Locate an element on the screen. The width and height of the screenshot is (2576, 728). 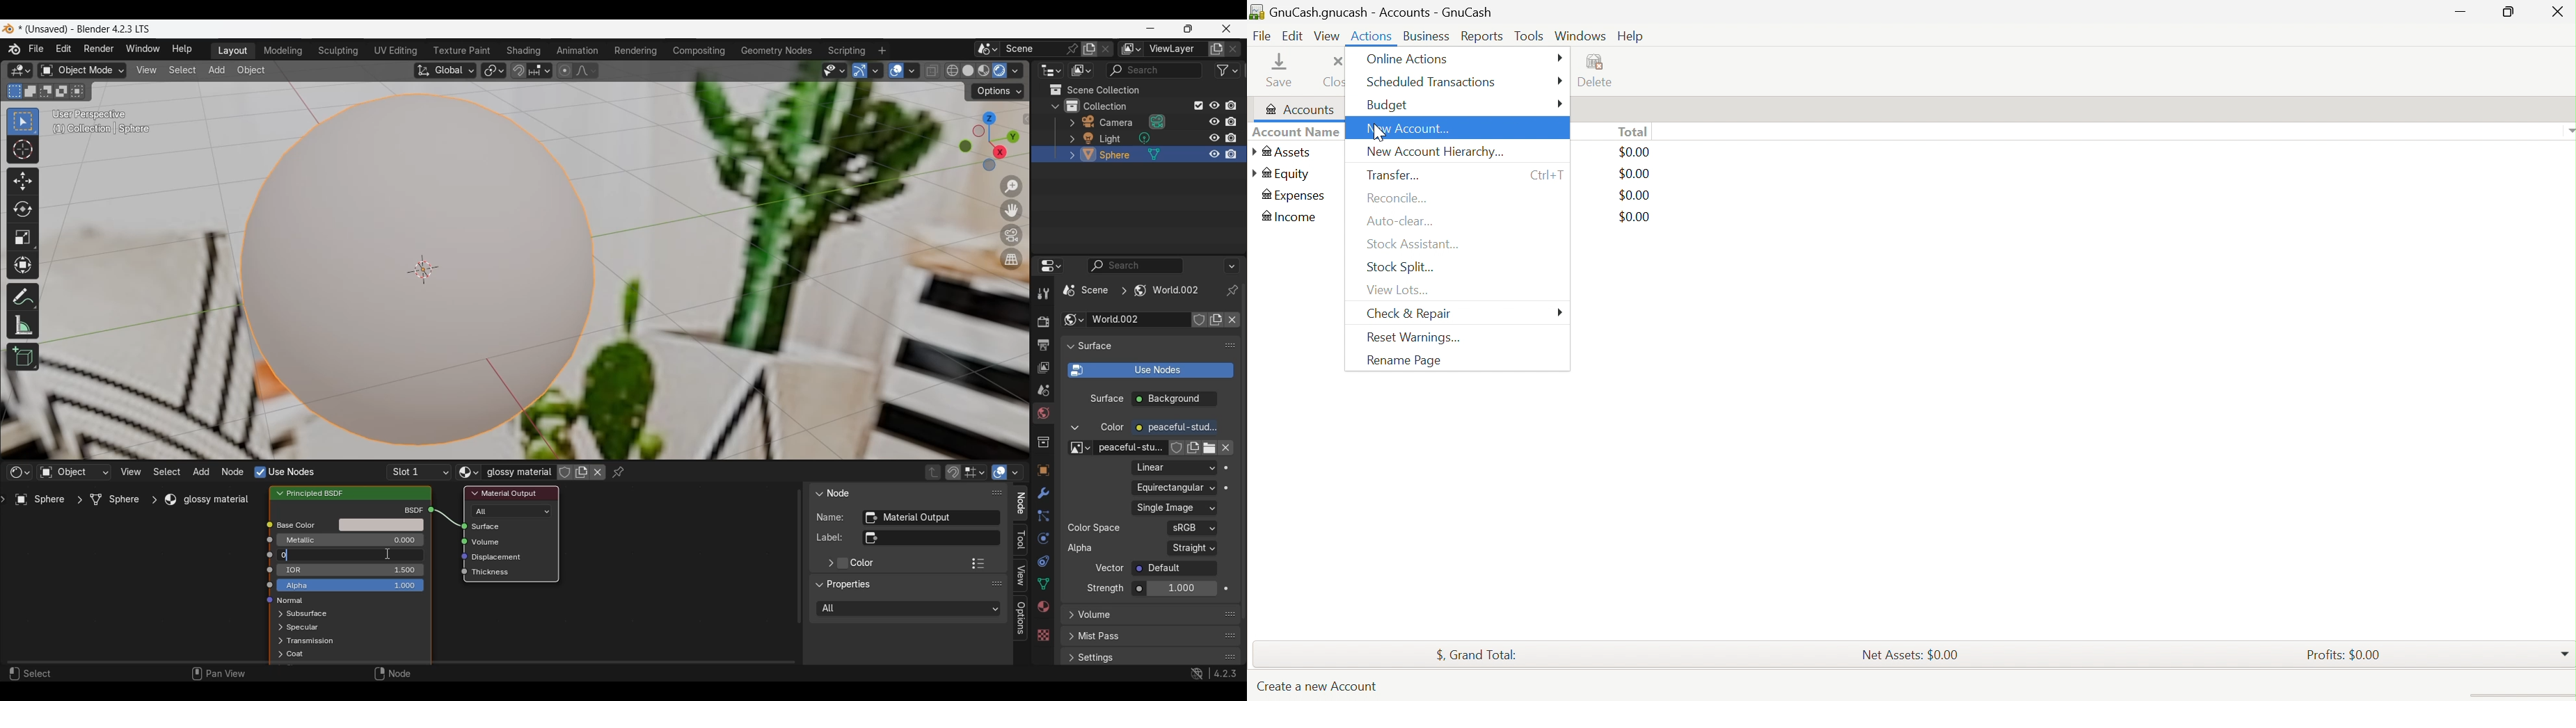
Fake user is located at coordinates (565, 473).